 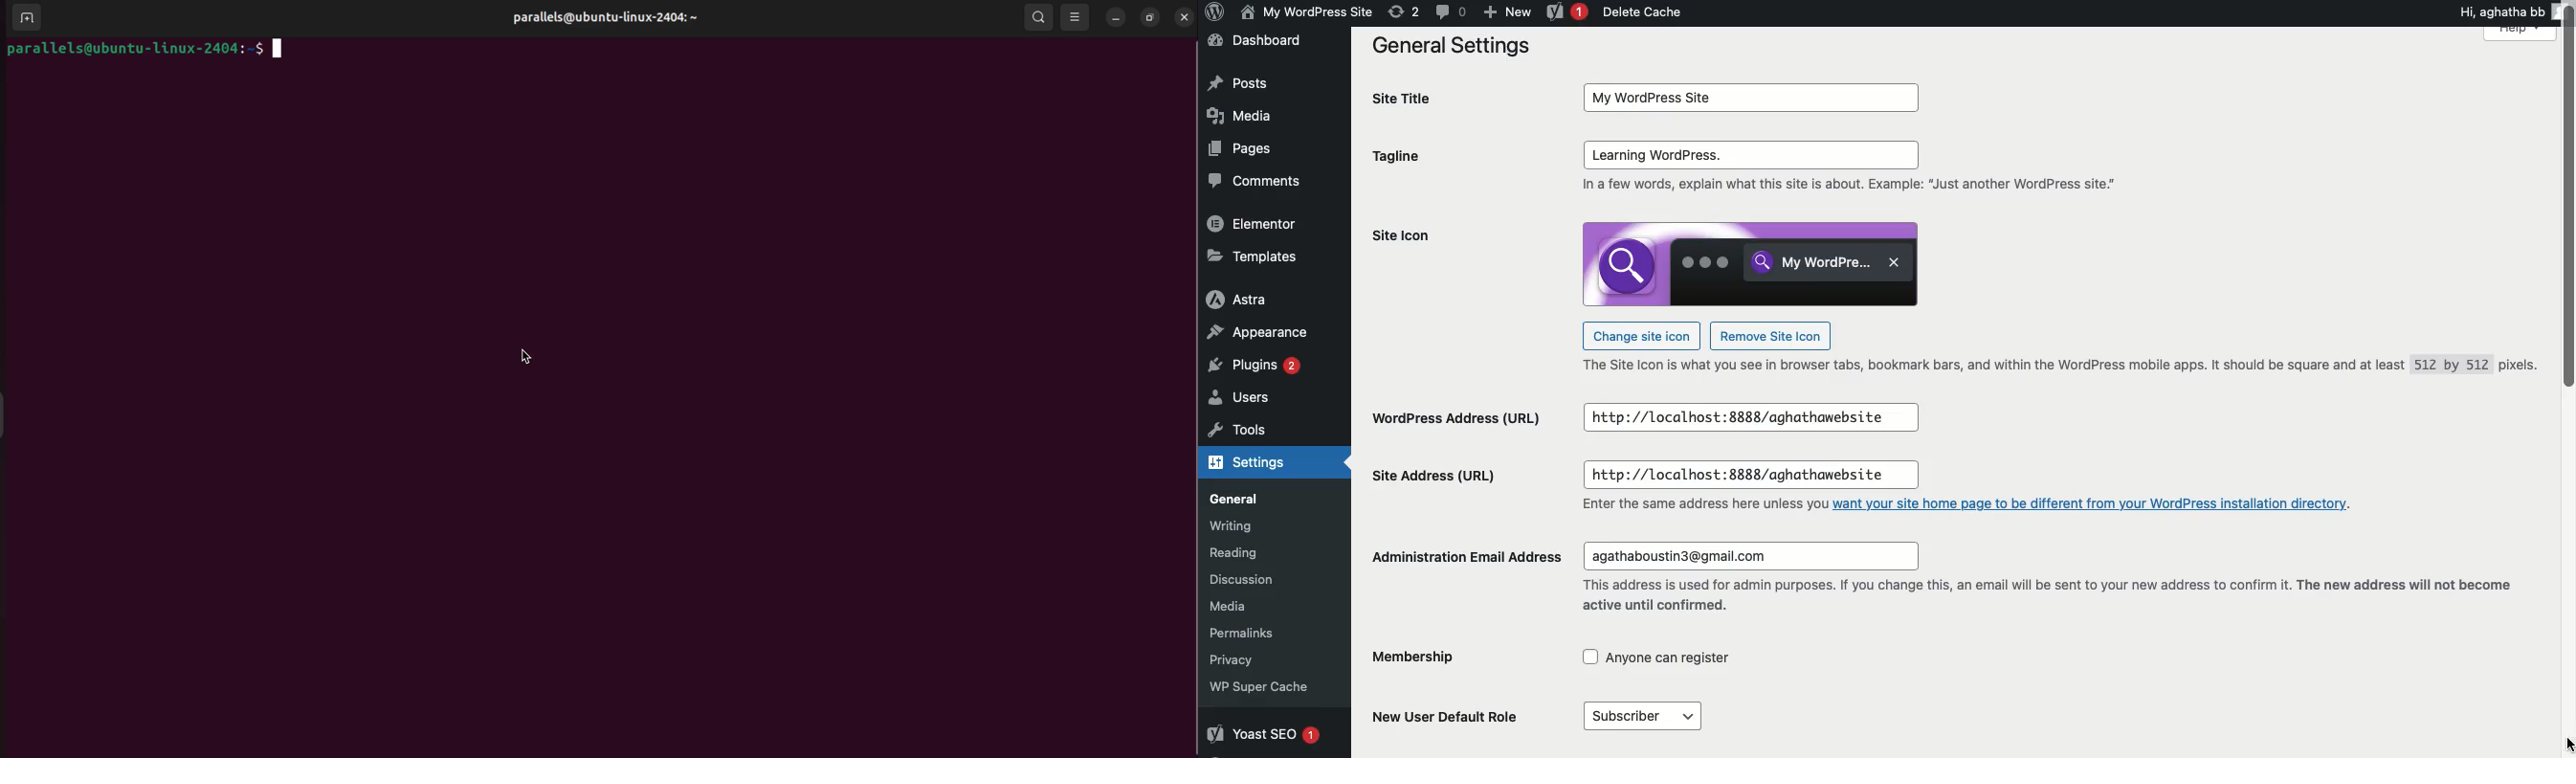 What do you see at coordinates (1253, 459) in the screenshot?
I see `Settings` at bounding box center [1253, 459].